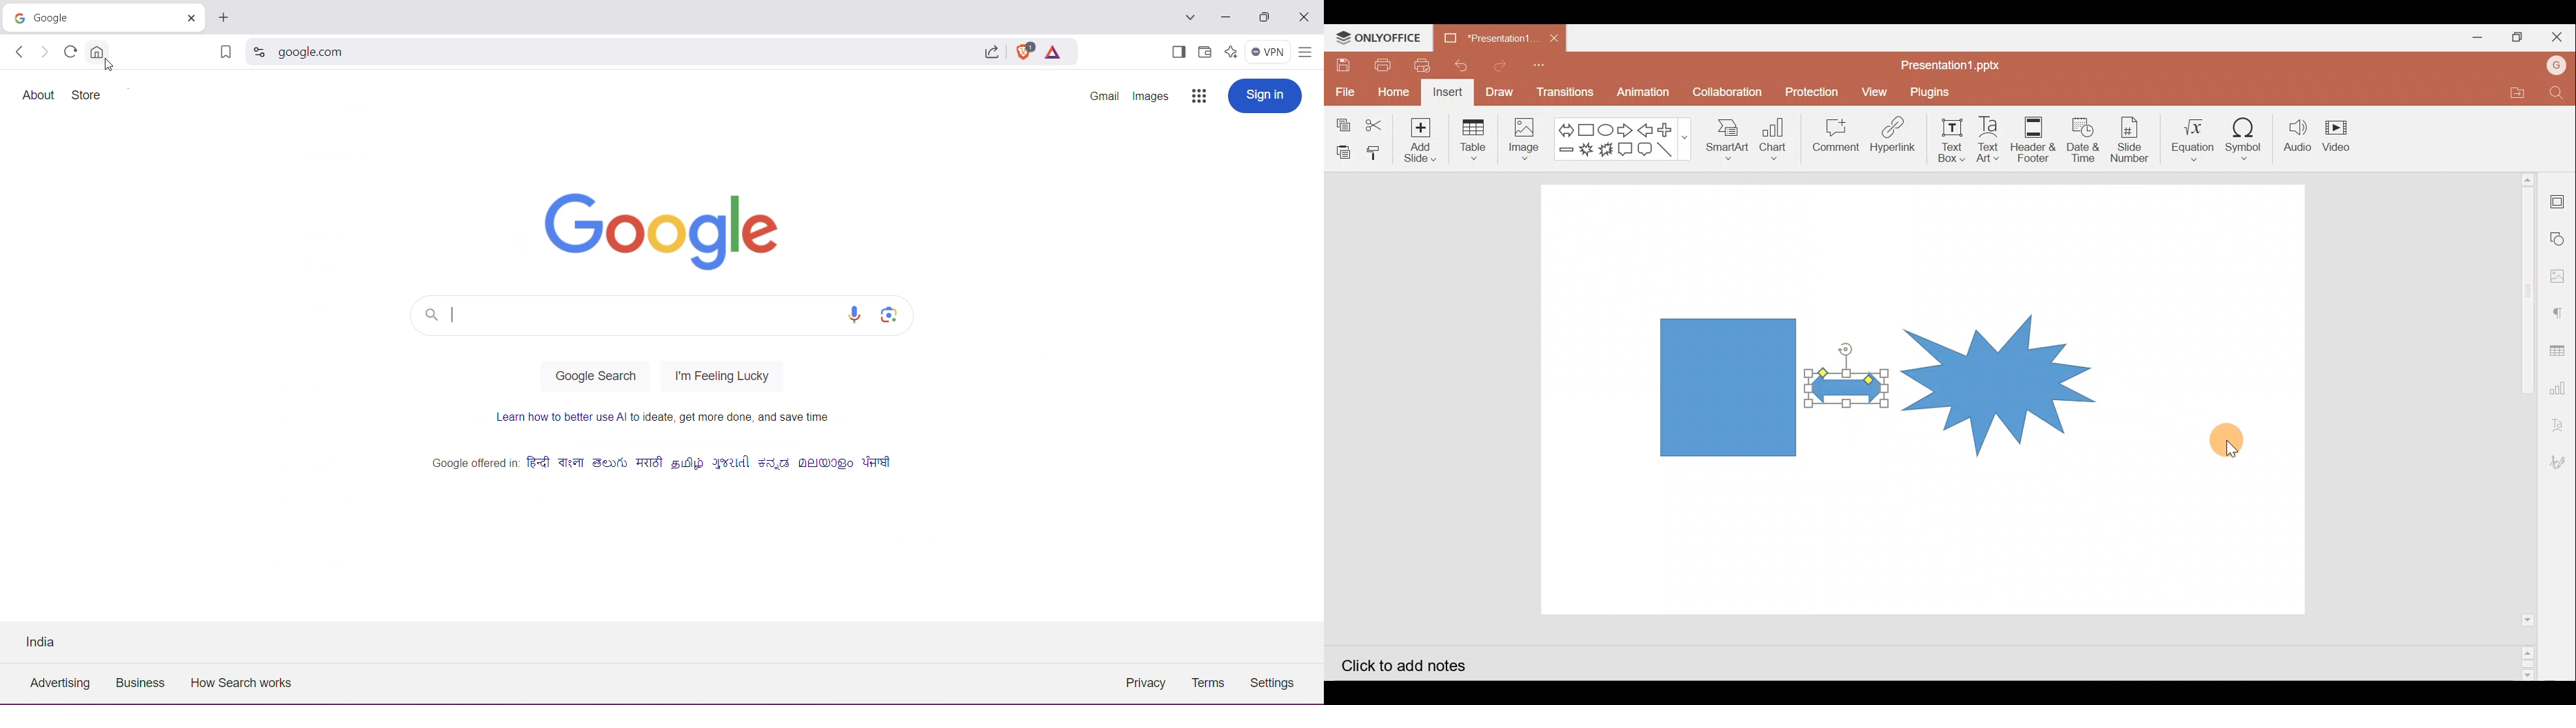 The height and width of the screenshot is (728, 2576). What do you see at coordinates (1380, 65) in the screenshot?
I see `Print file` at bounding box center [1380, 65].